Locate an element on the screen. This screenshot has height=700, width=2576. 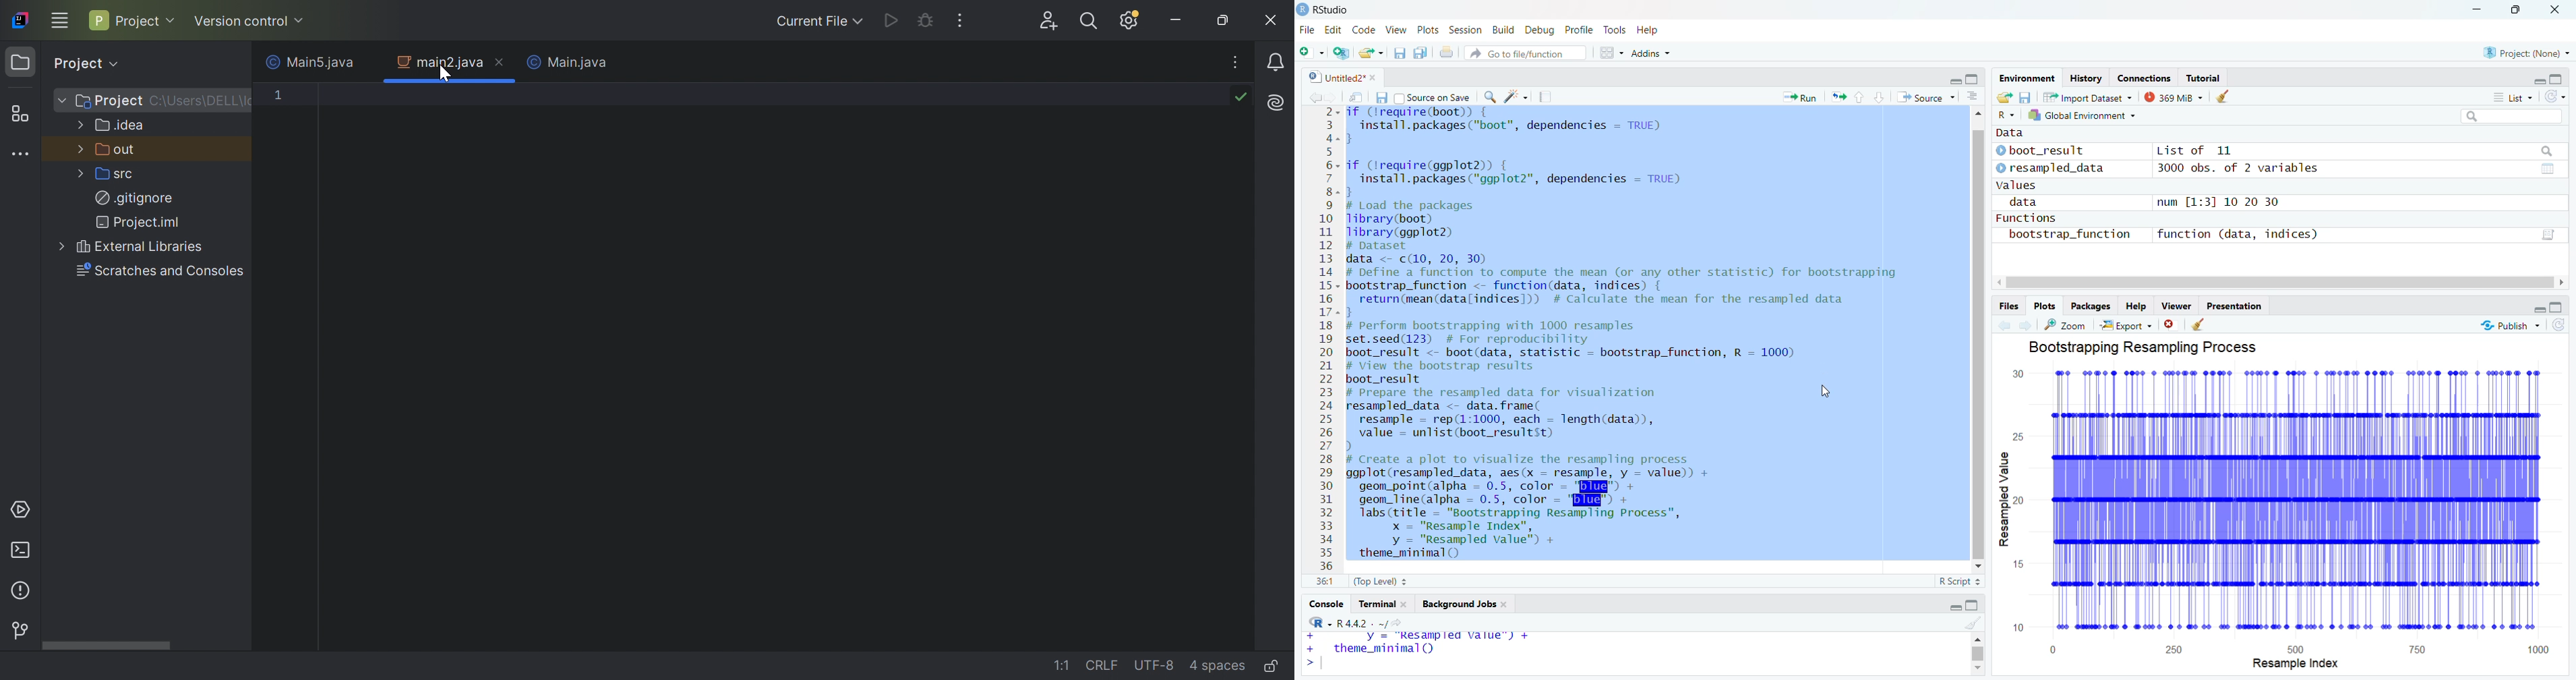
Functions is located at coordinates (2028, 218).